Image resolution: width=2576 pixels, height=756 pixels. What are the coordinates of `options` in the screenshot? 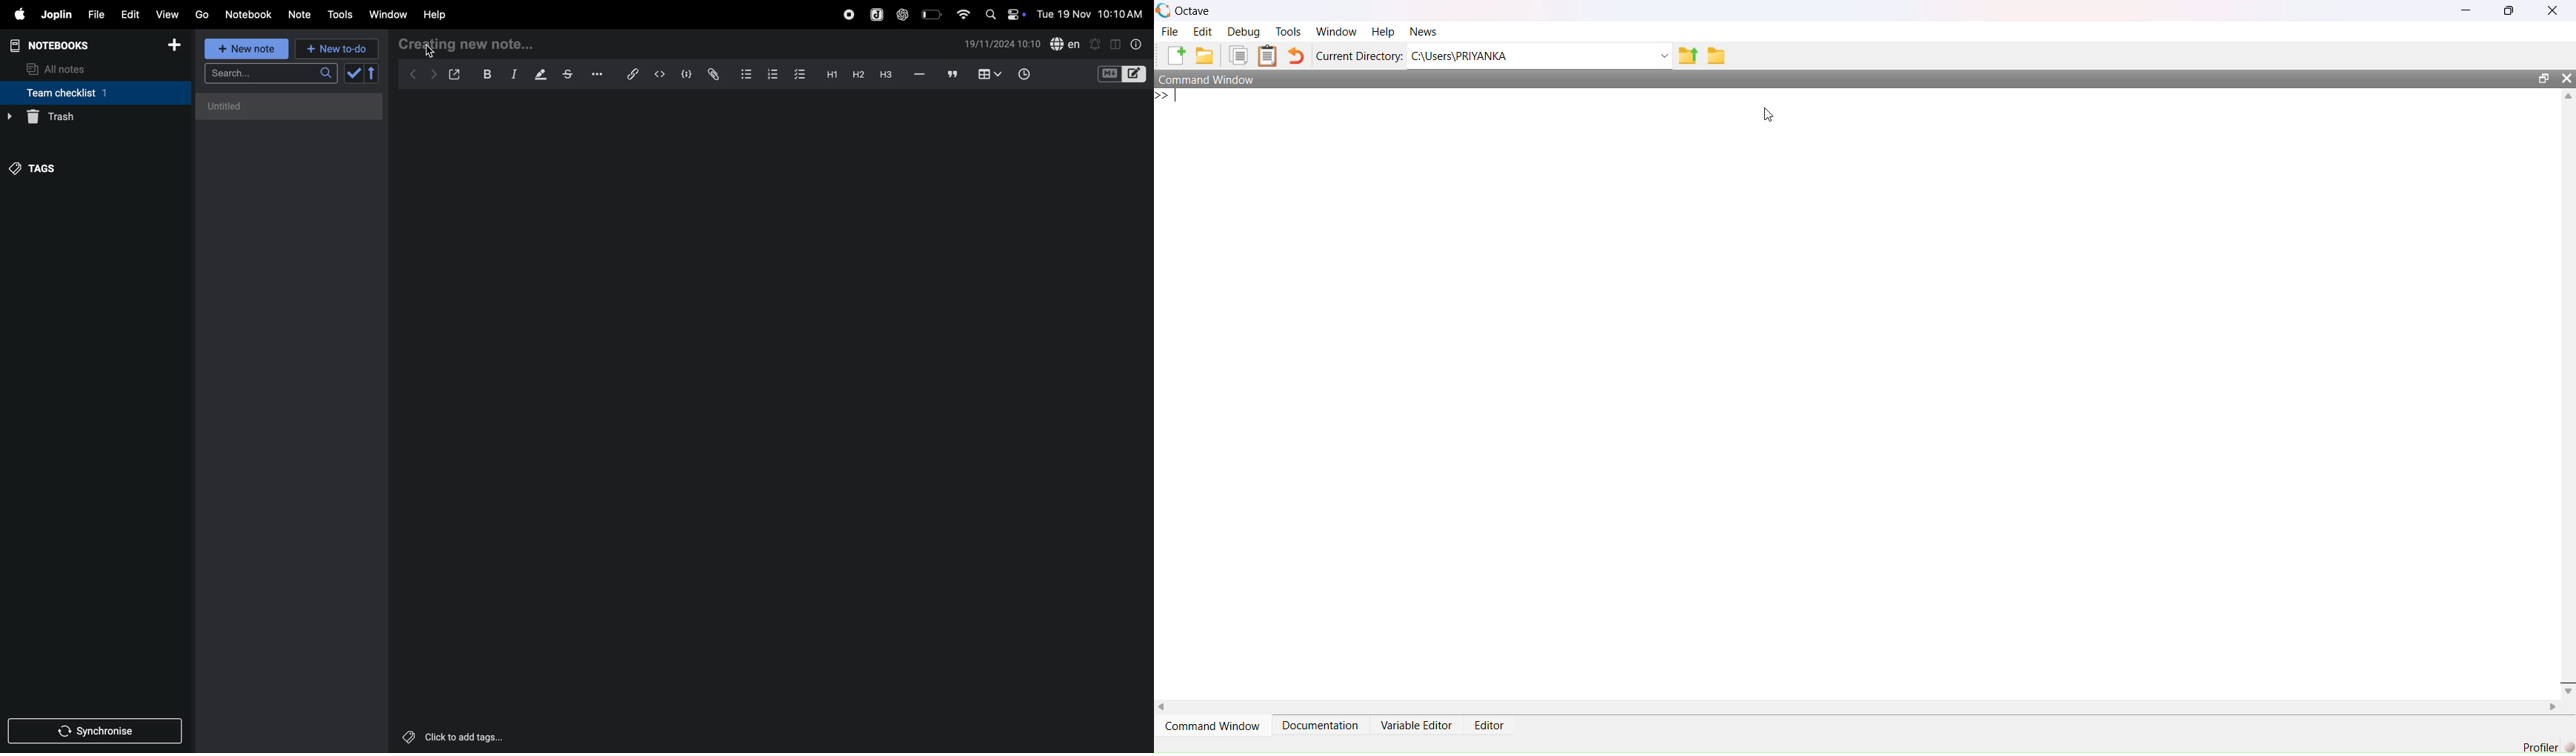 It's located at (595, 74).